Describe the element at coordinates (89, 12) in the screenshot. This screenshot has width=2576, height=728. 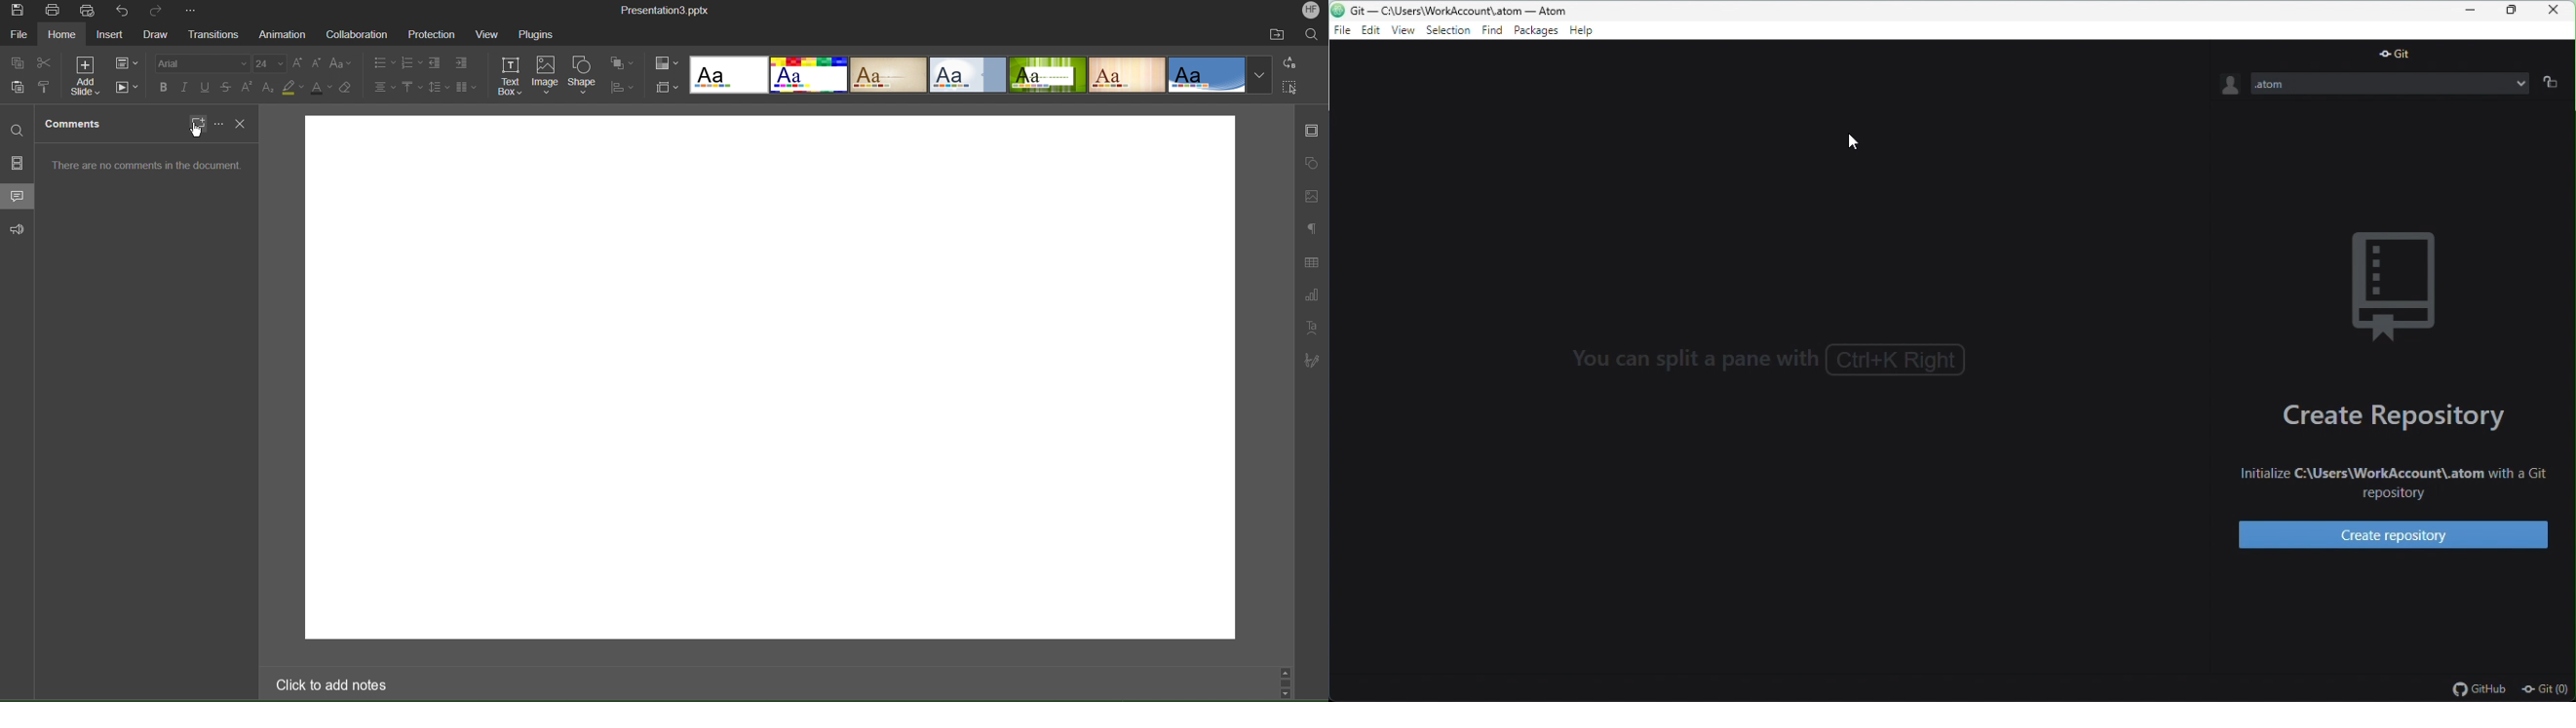
I see `Quick Print` at that location.